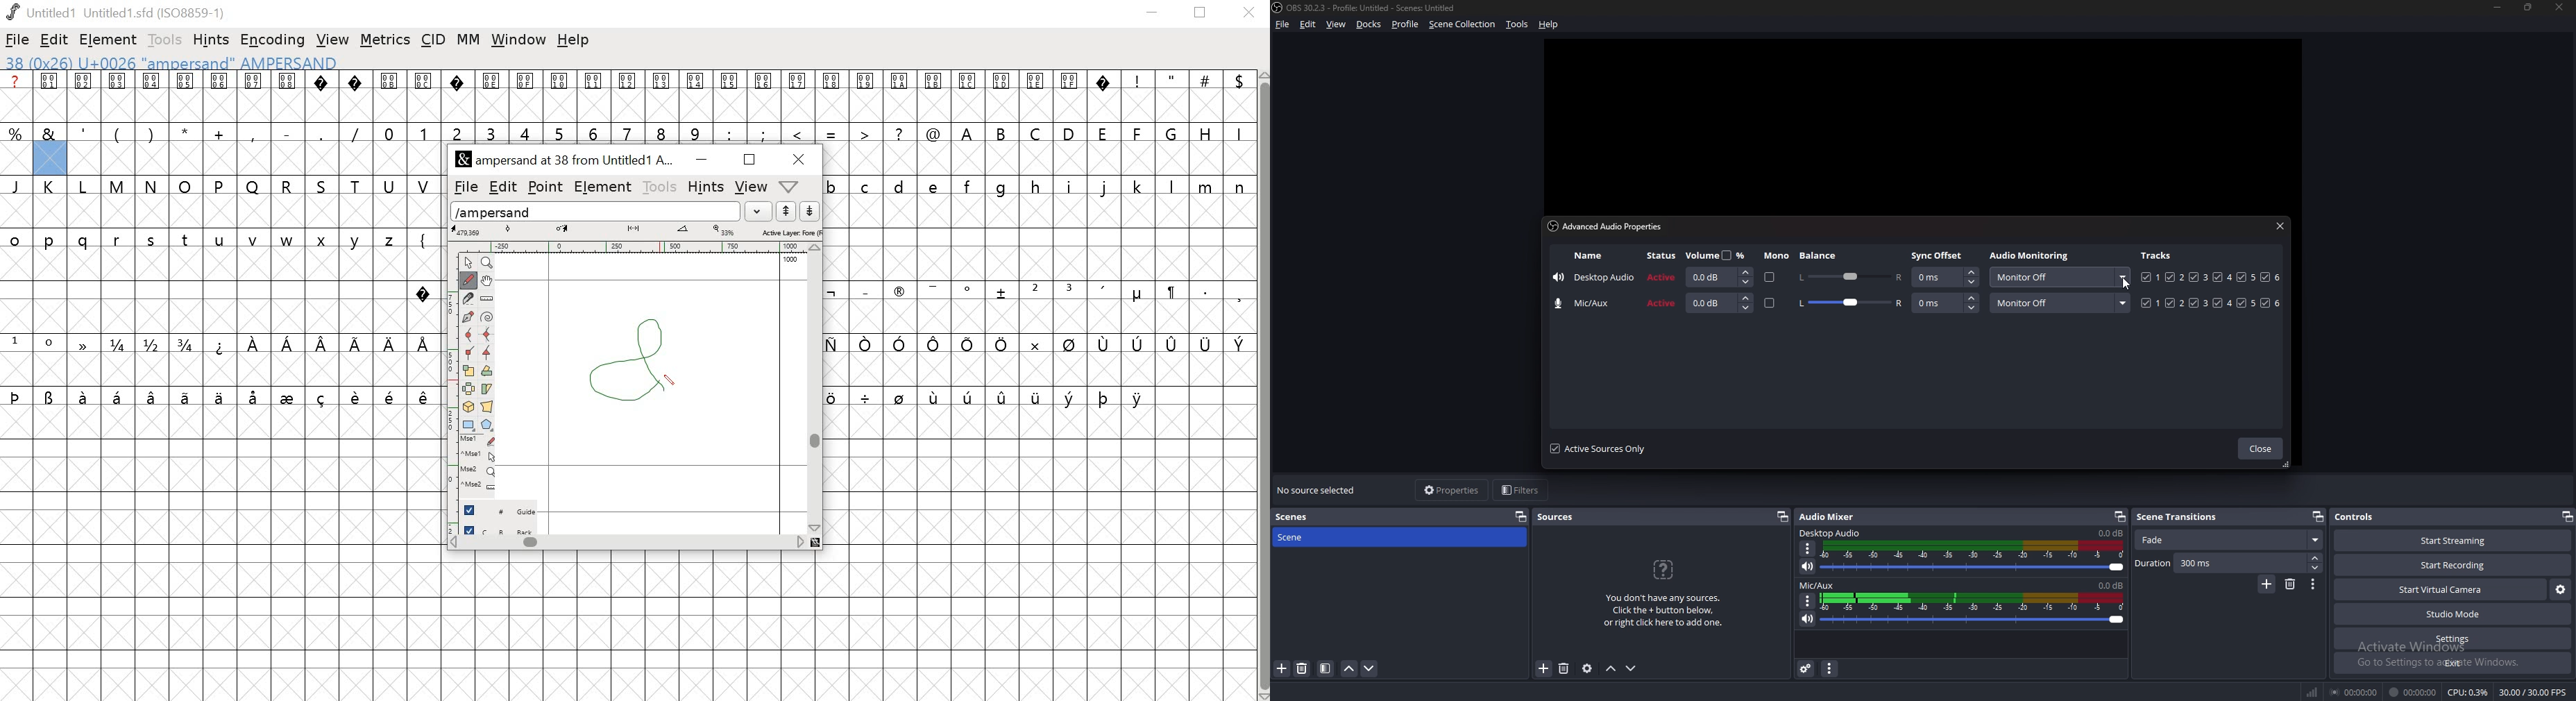 This screenshot has height=728, width=2576. I want to click on A, so click(968, 132).